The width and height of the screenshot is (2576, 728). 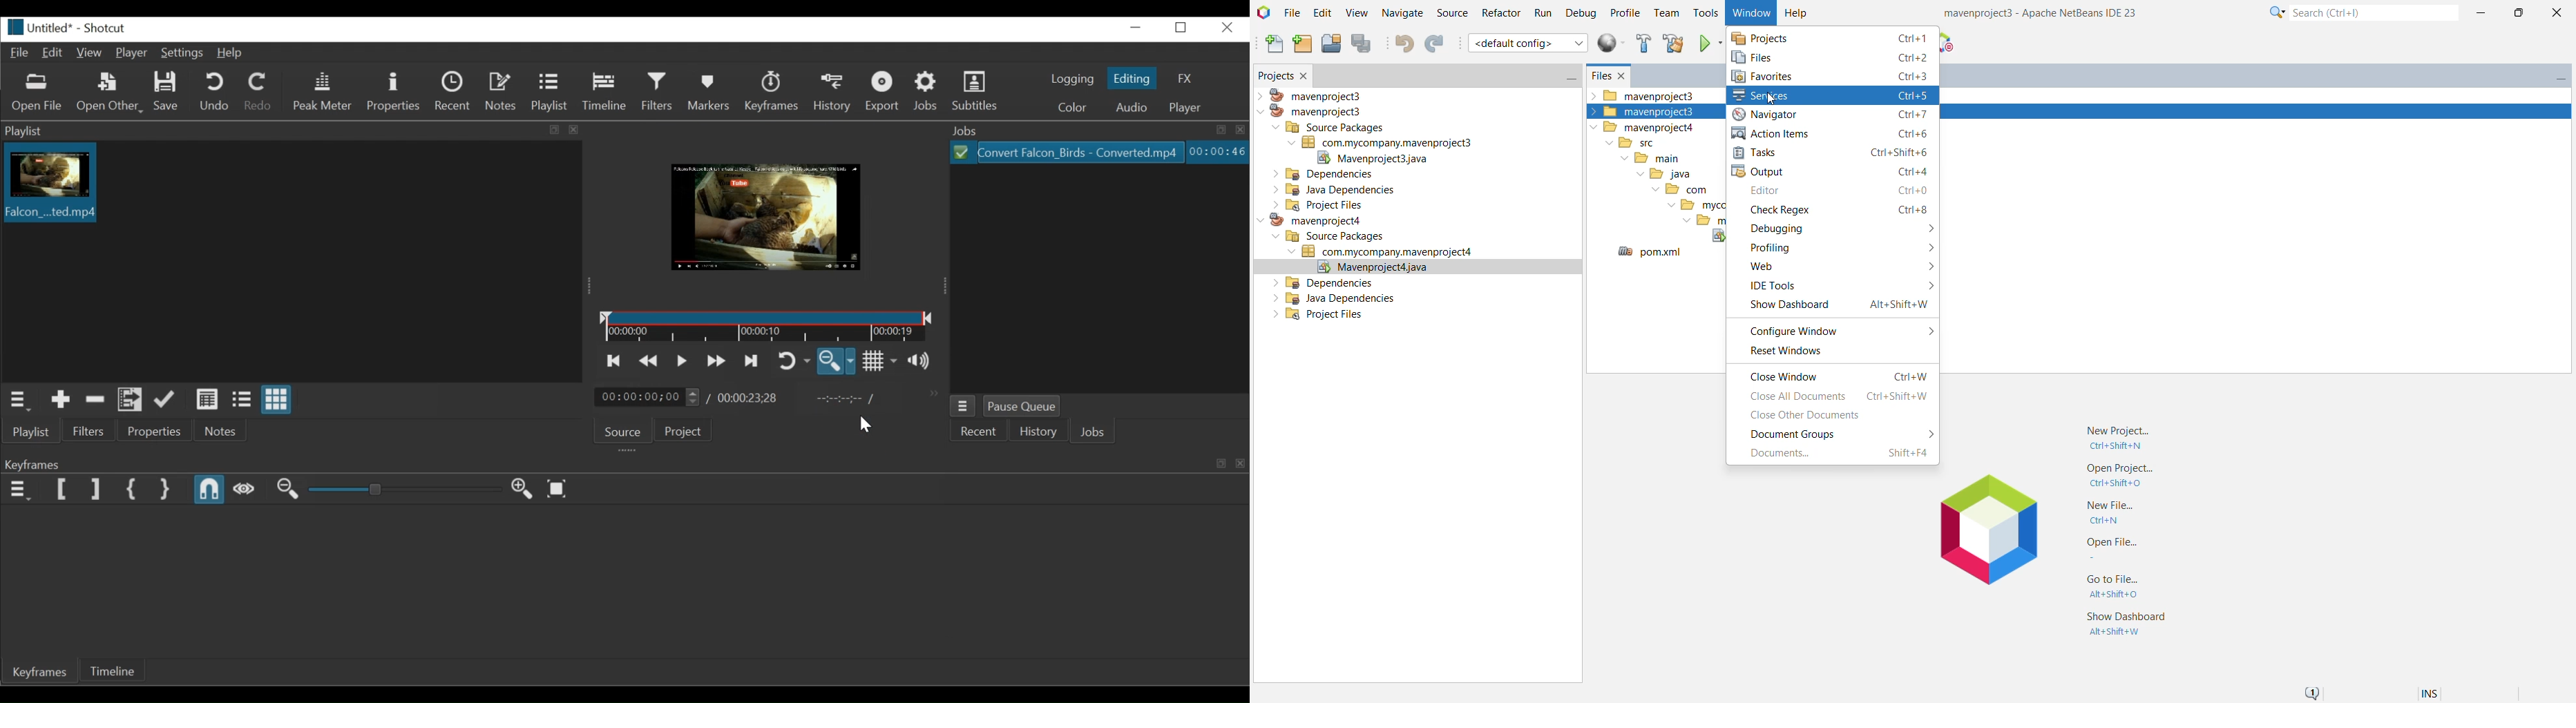 I want to click on Shotcut, so click(x=104, y=27).